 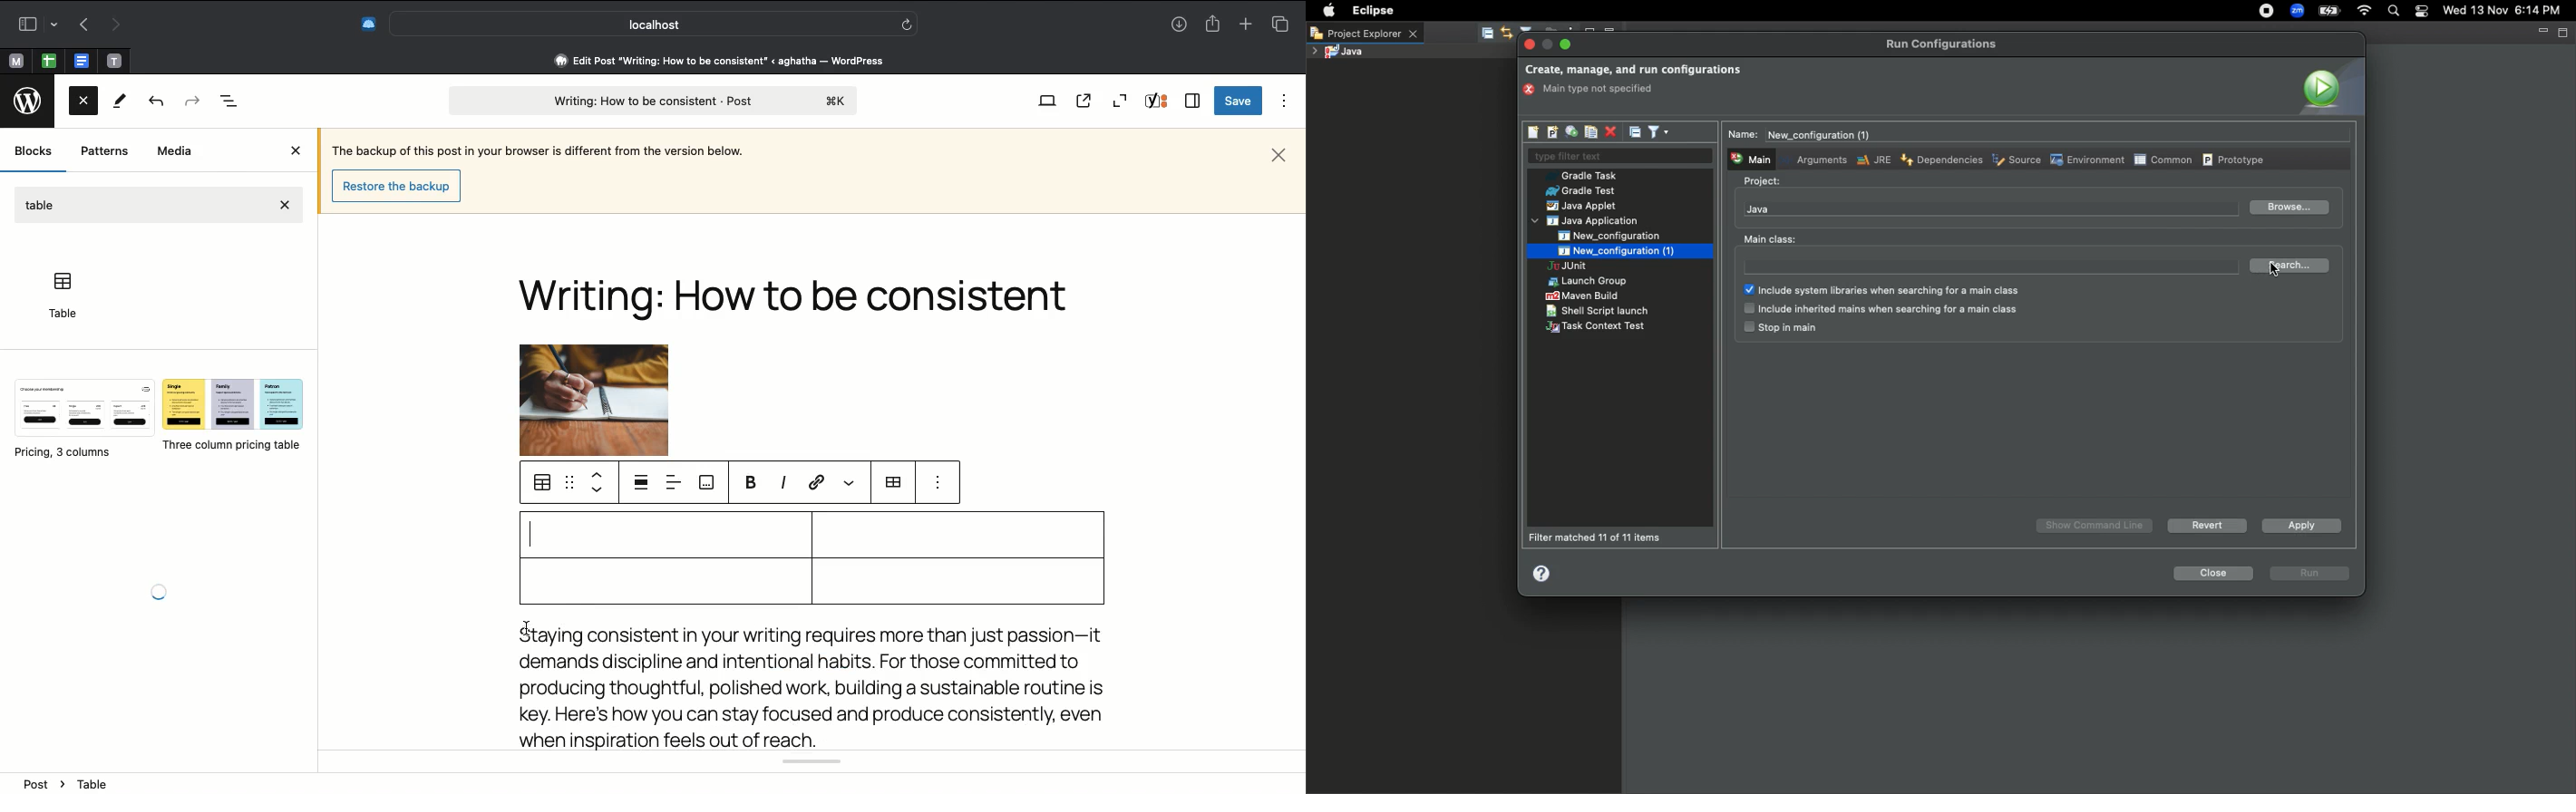 I want to click on Forward, so click(x=191, y=102).